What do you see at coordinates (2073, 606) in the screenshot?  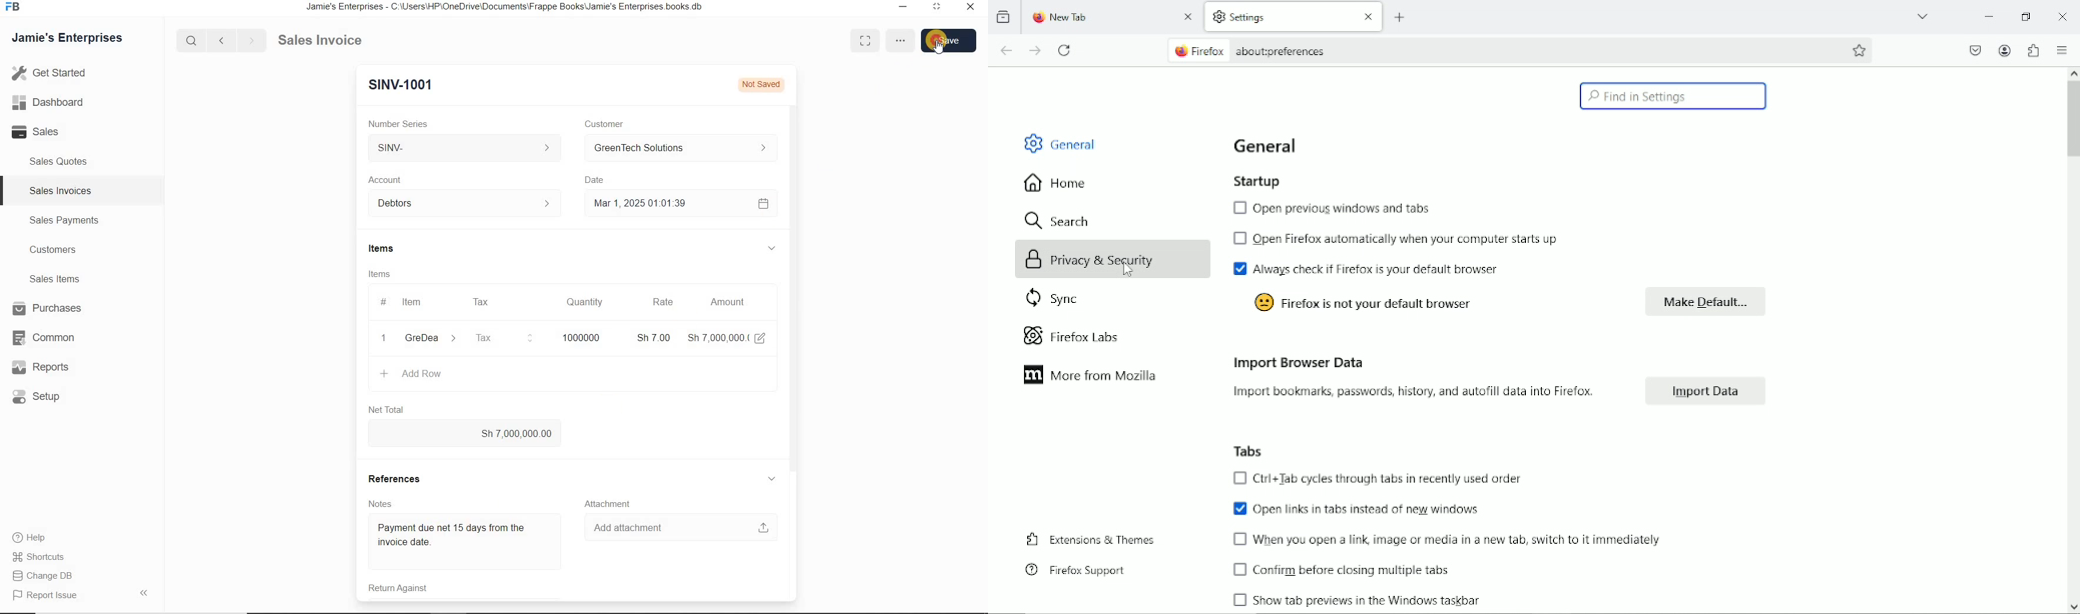 I see `scroll down` at bounding box center [2073, 606].